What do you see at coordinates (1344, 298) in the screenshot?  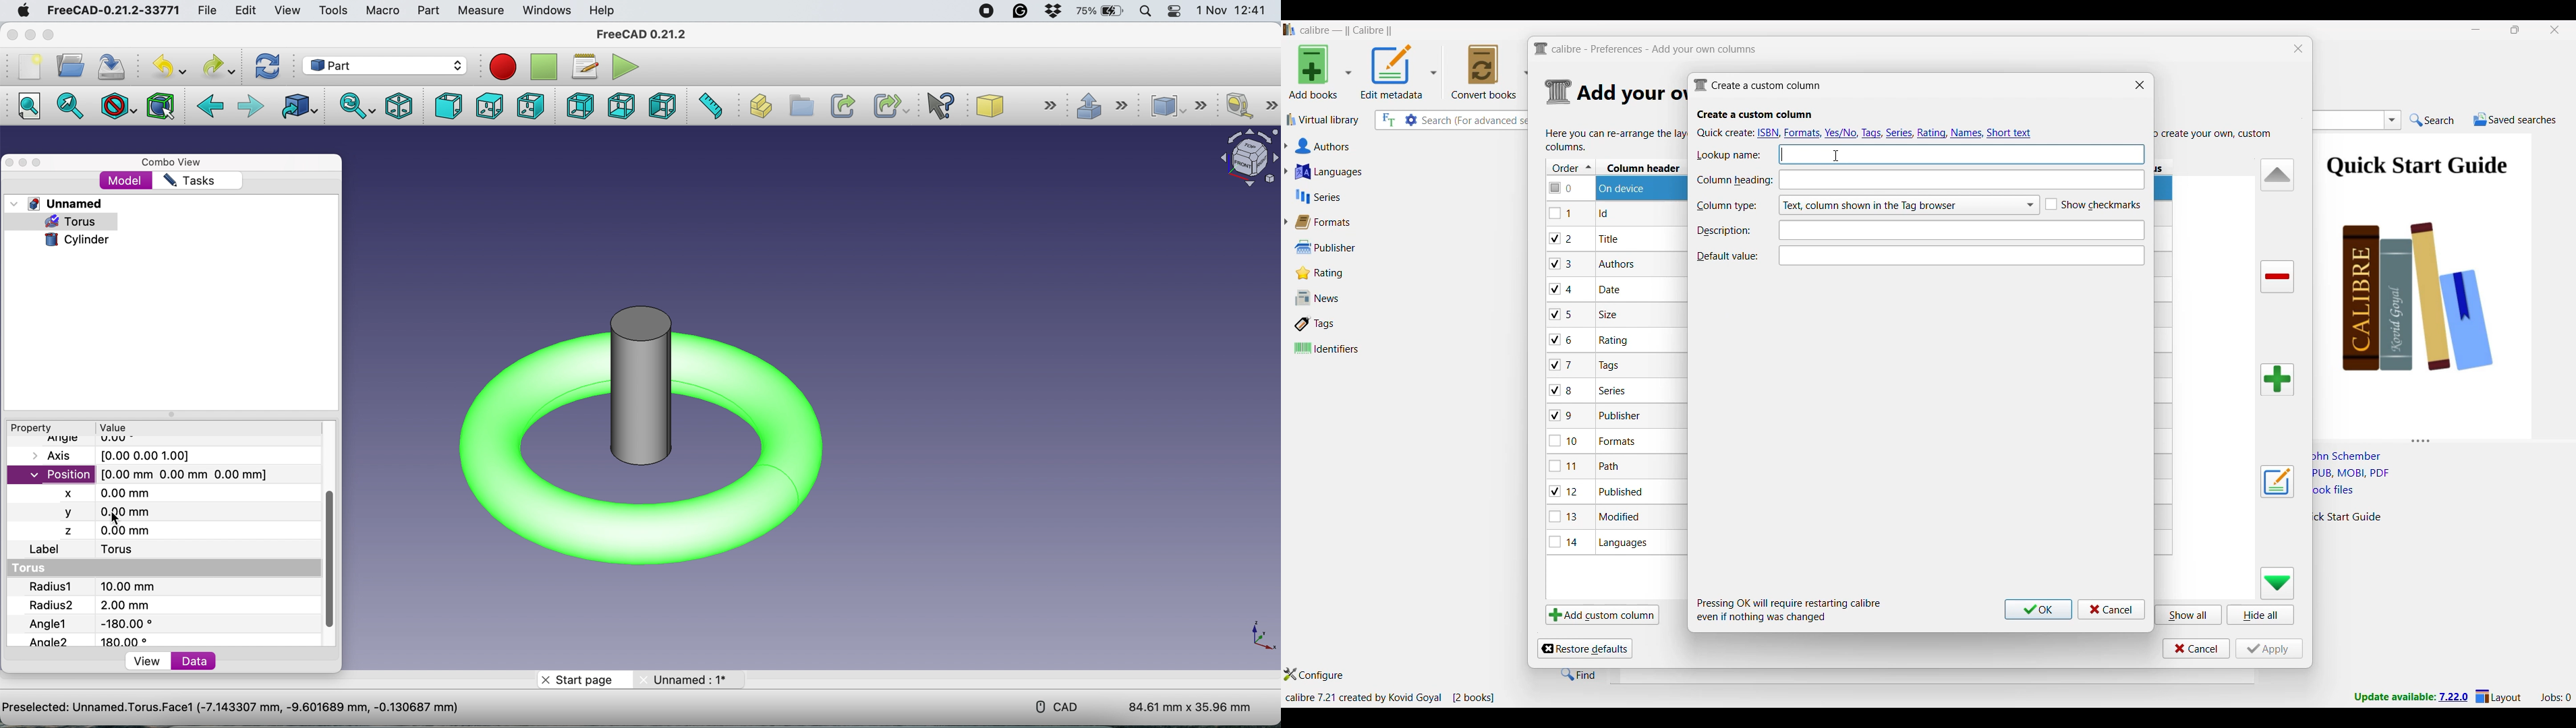 I see `News` at bounding box center [1344, 298].